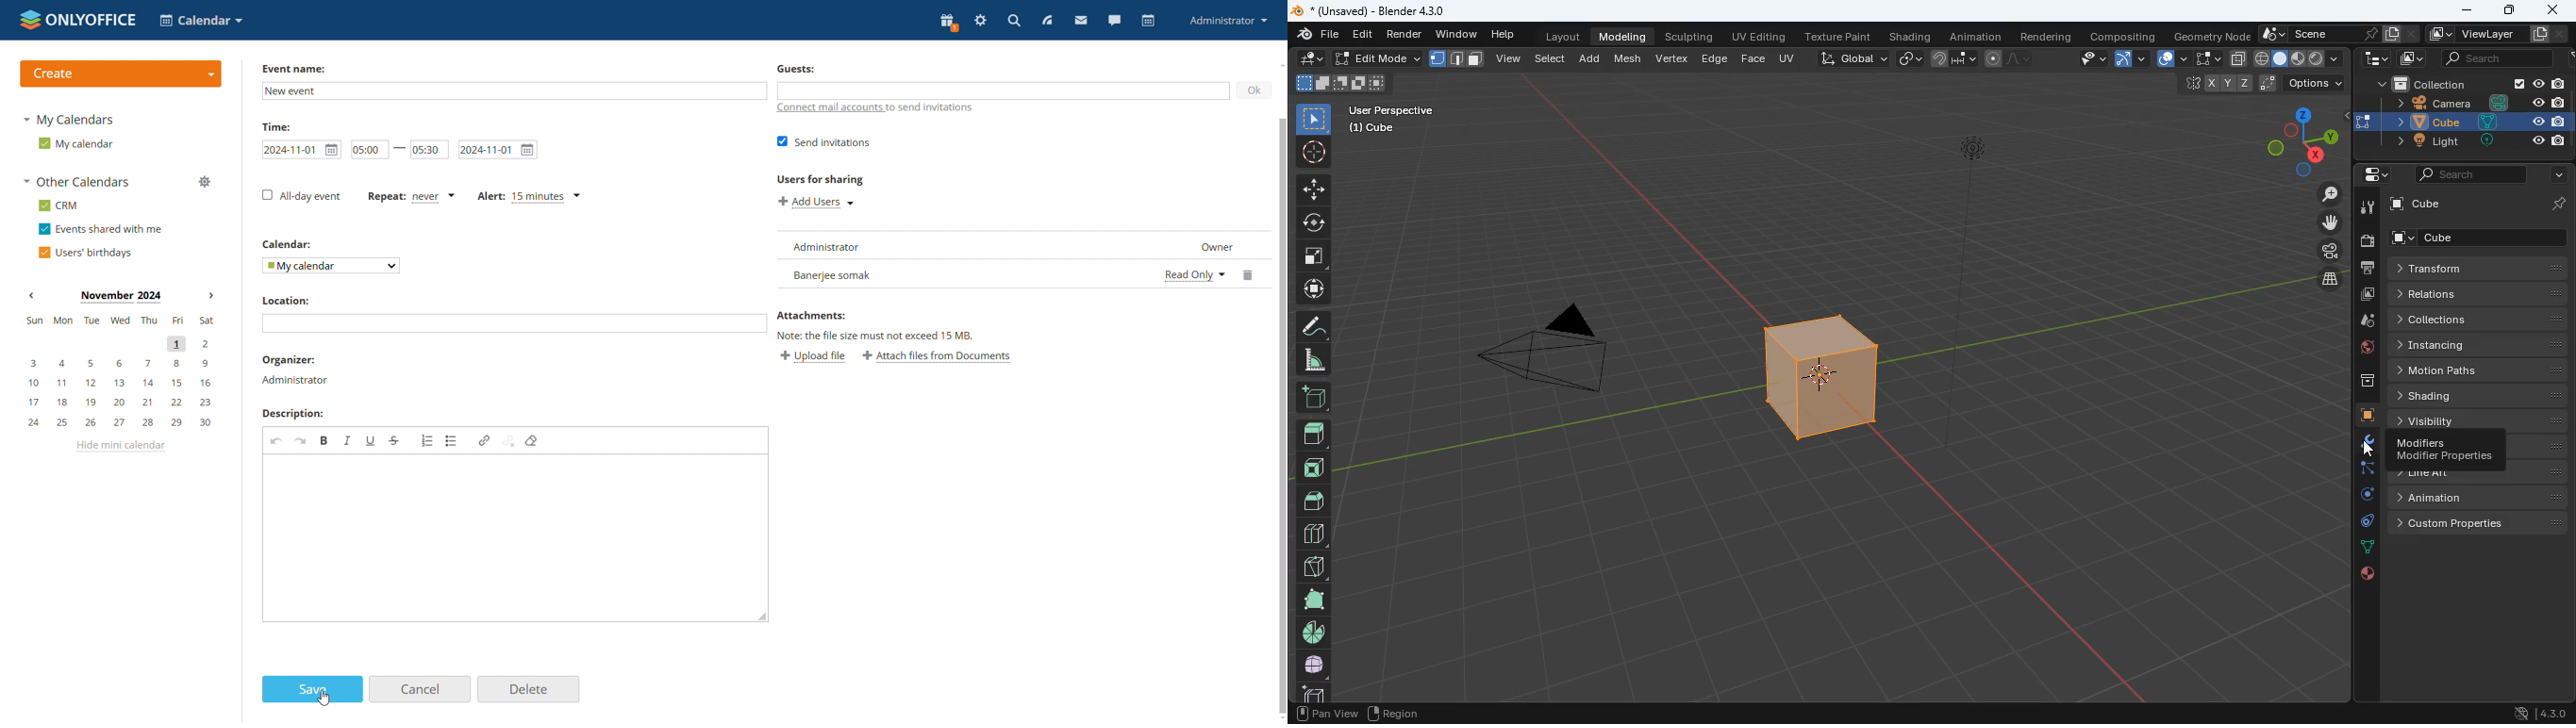 Image resolution: width=2576 pixels, height=728 pixels. Describe the element at coordinates (1673, 59) in the screenshot. I see `vertex` at that location.